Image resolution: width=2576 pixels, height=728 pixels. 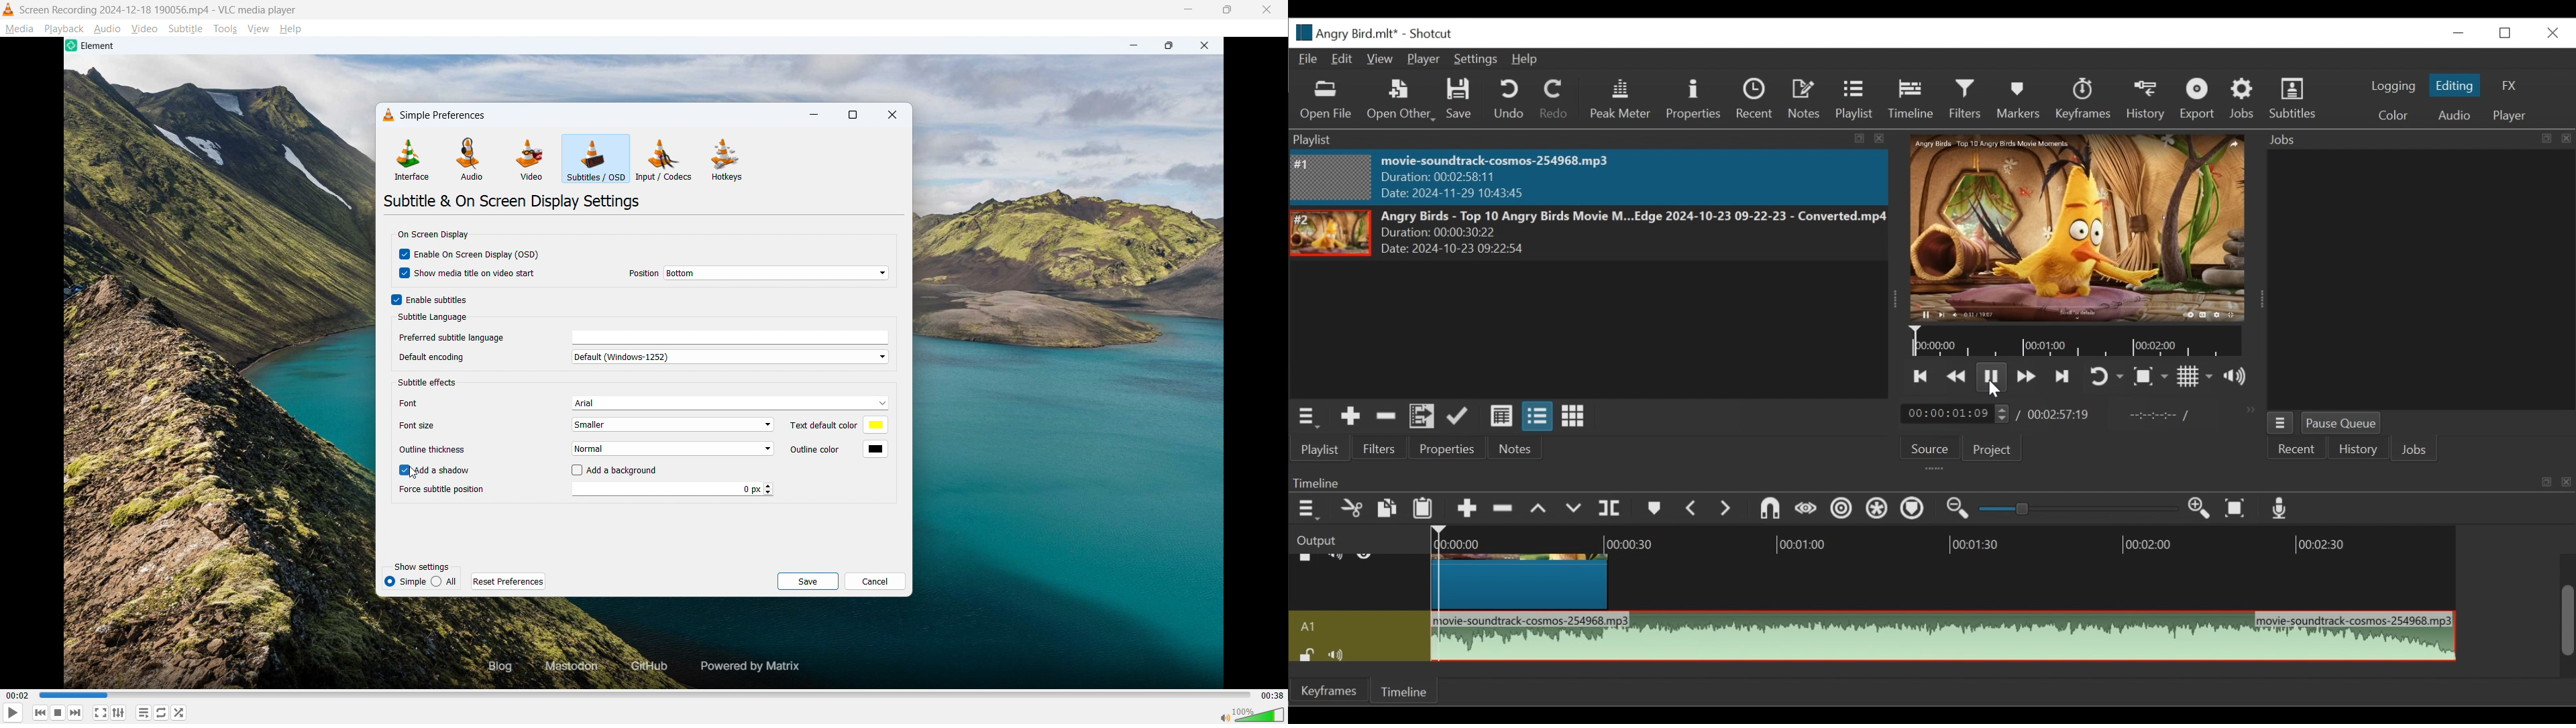 I want to click on Snap, so click(x=1768, y=510).